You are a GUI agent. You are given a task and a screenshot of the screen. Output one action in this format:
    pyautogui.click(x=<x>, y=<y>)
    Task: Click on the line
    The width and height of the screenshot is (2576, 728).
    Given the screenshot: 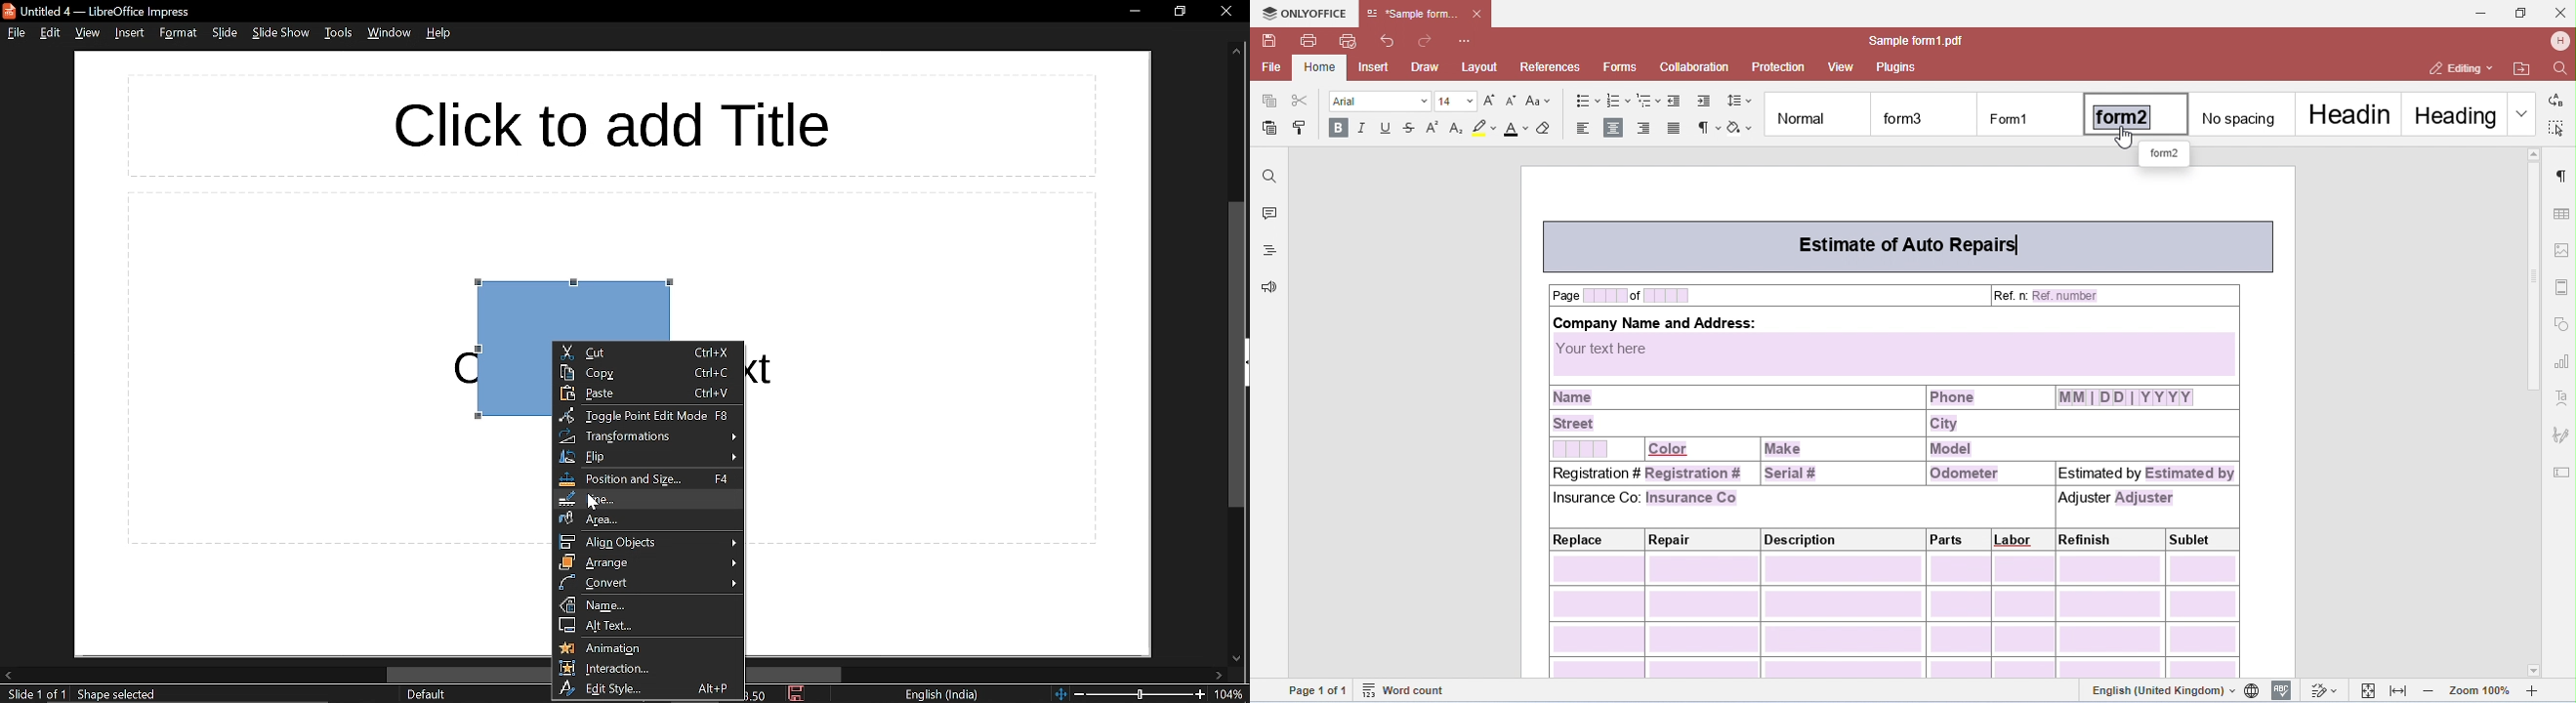 What is the action you would take?
    pyautogui.click(x=650, y=500)
    